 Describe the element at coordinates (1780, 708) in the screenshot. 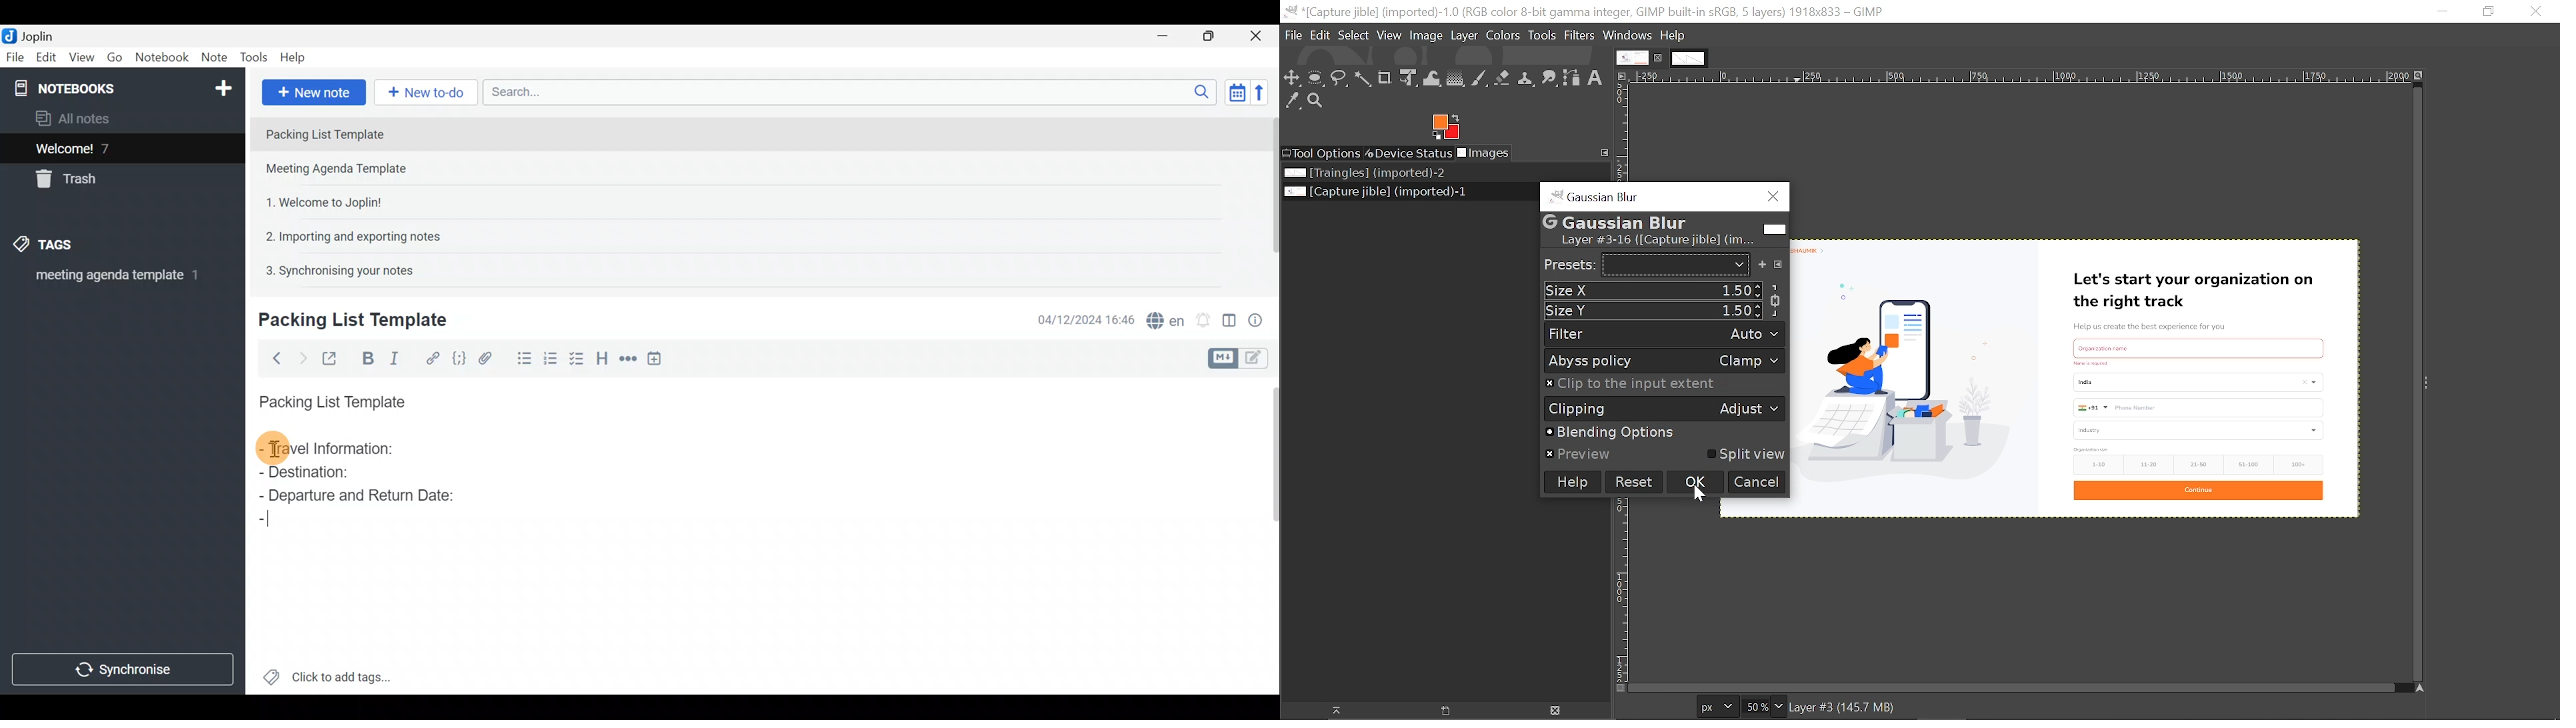

I see `Current zoom` at that location.